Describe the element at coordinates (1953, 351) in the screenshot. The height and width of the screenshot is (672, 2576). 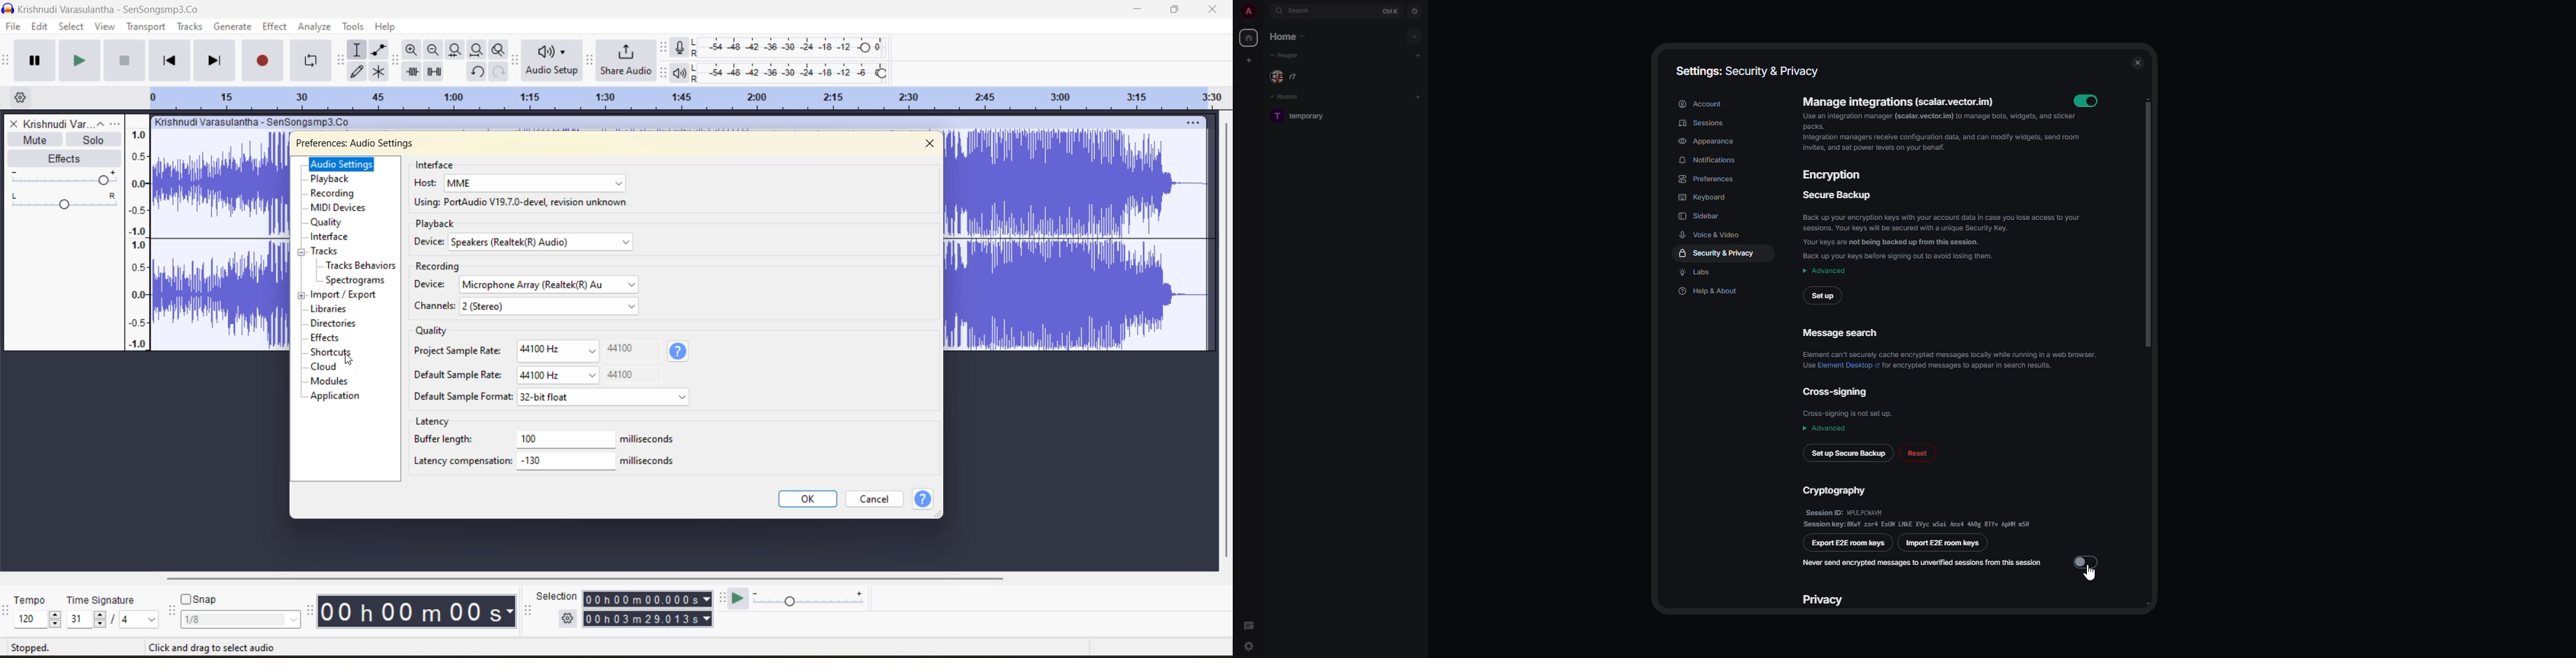
I see `message search` at that location.